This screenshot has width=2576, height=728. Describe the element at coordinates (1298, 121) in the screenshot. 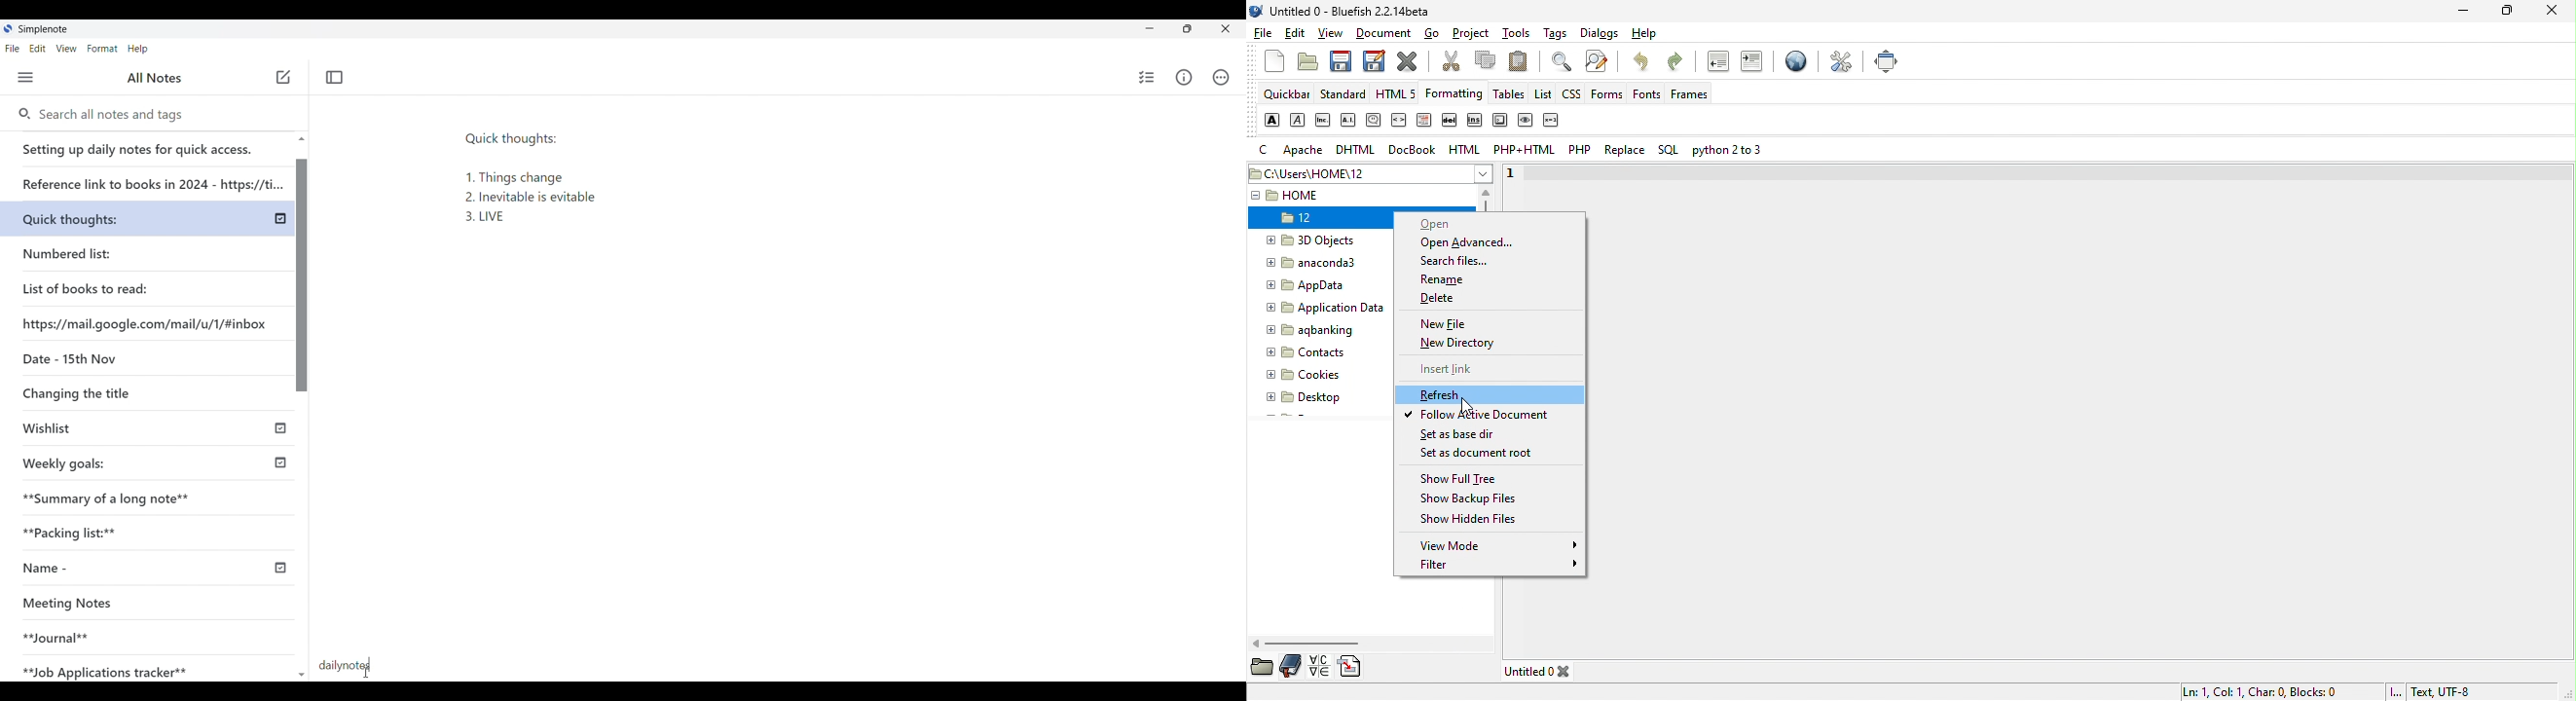

I see `emphasis` at that location.